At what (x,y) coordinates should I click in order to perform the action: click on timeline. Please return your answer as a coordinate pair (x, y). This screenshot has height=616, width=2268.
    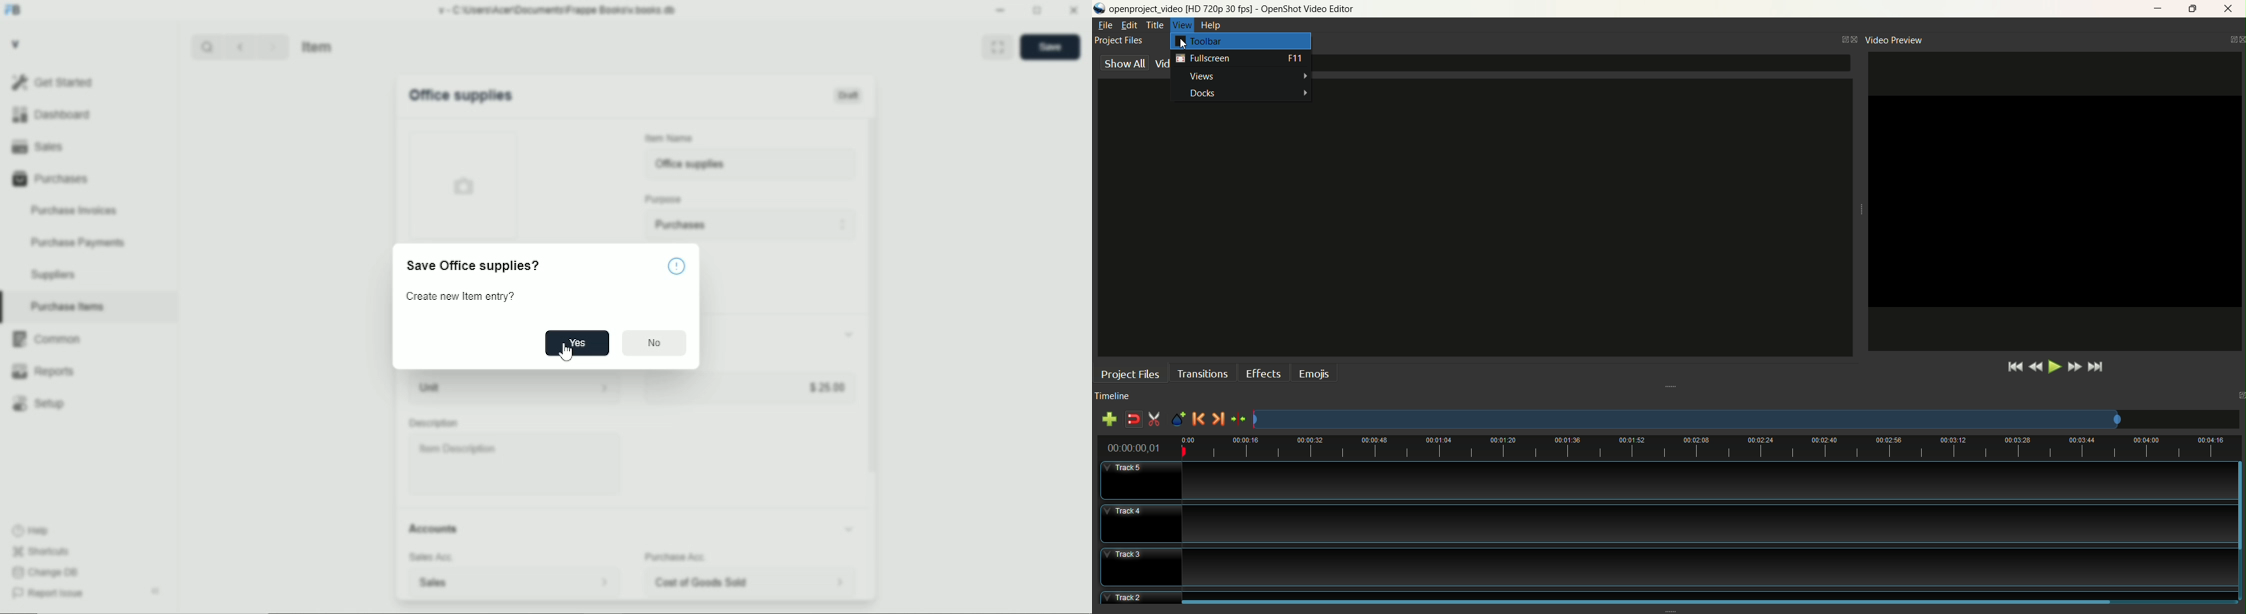
    Looking at the image, I should click on (1120, 396).